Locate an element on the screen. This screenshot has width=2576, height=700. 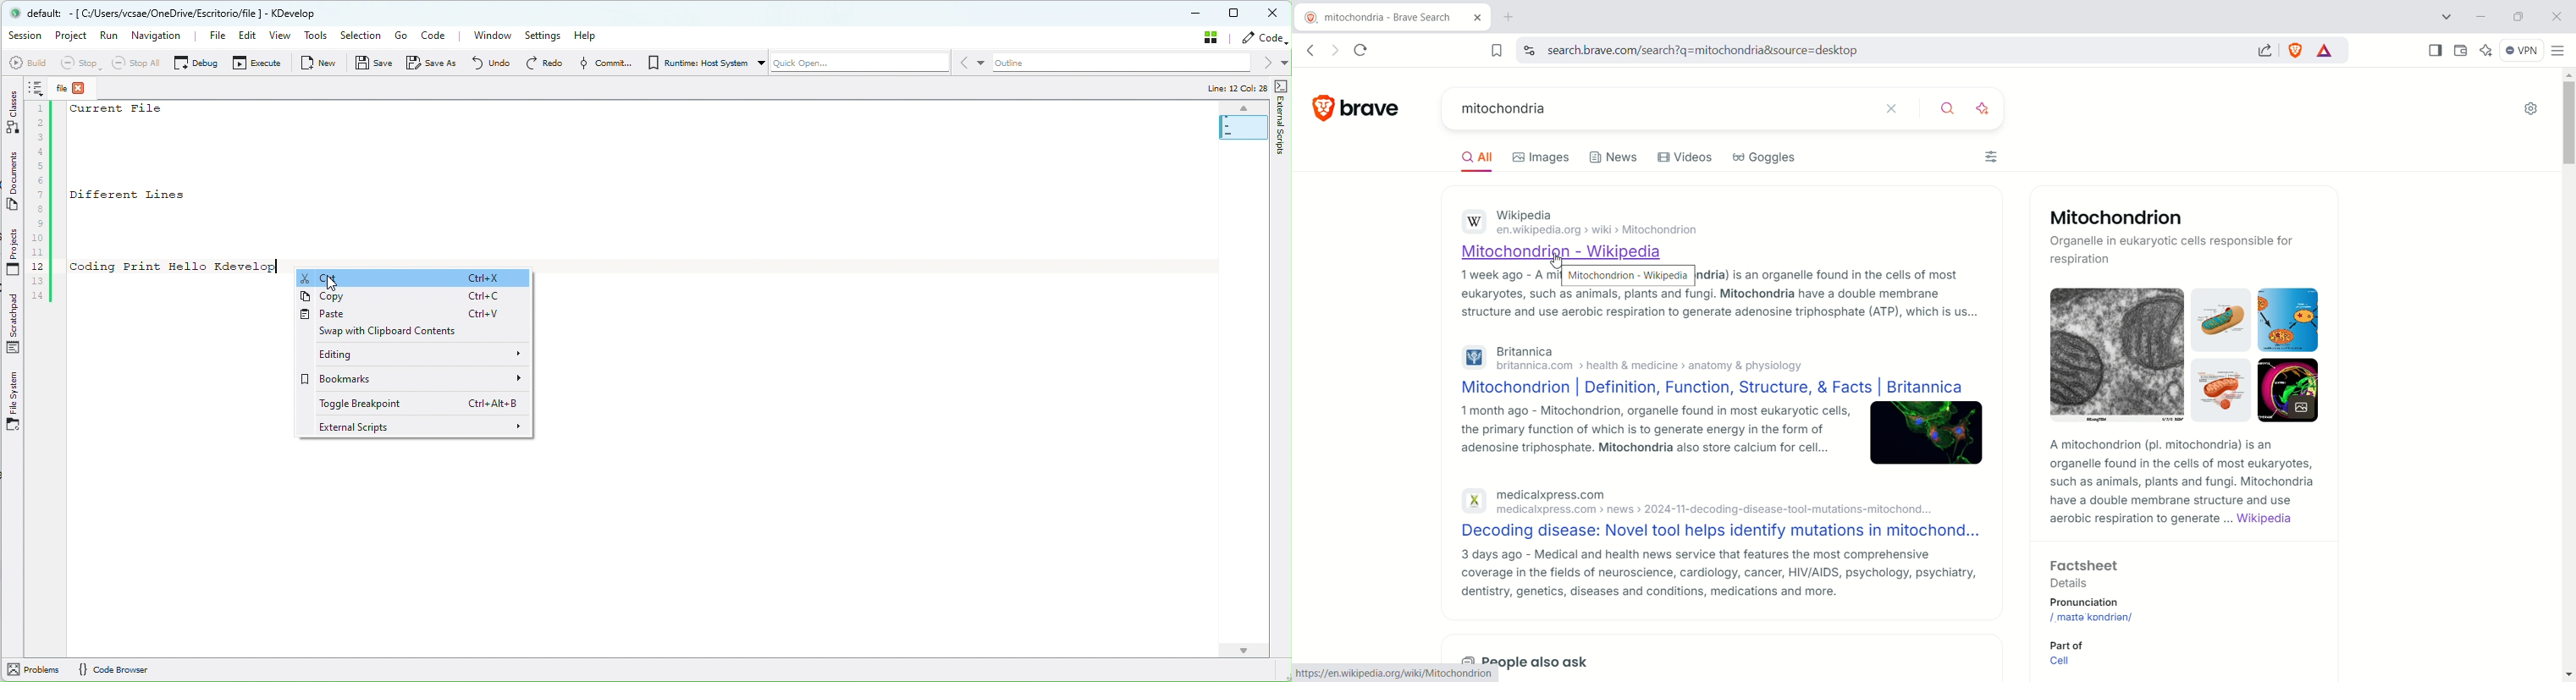
Execute me is located at coordinates (251, 63).